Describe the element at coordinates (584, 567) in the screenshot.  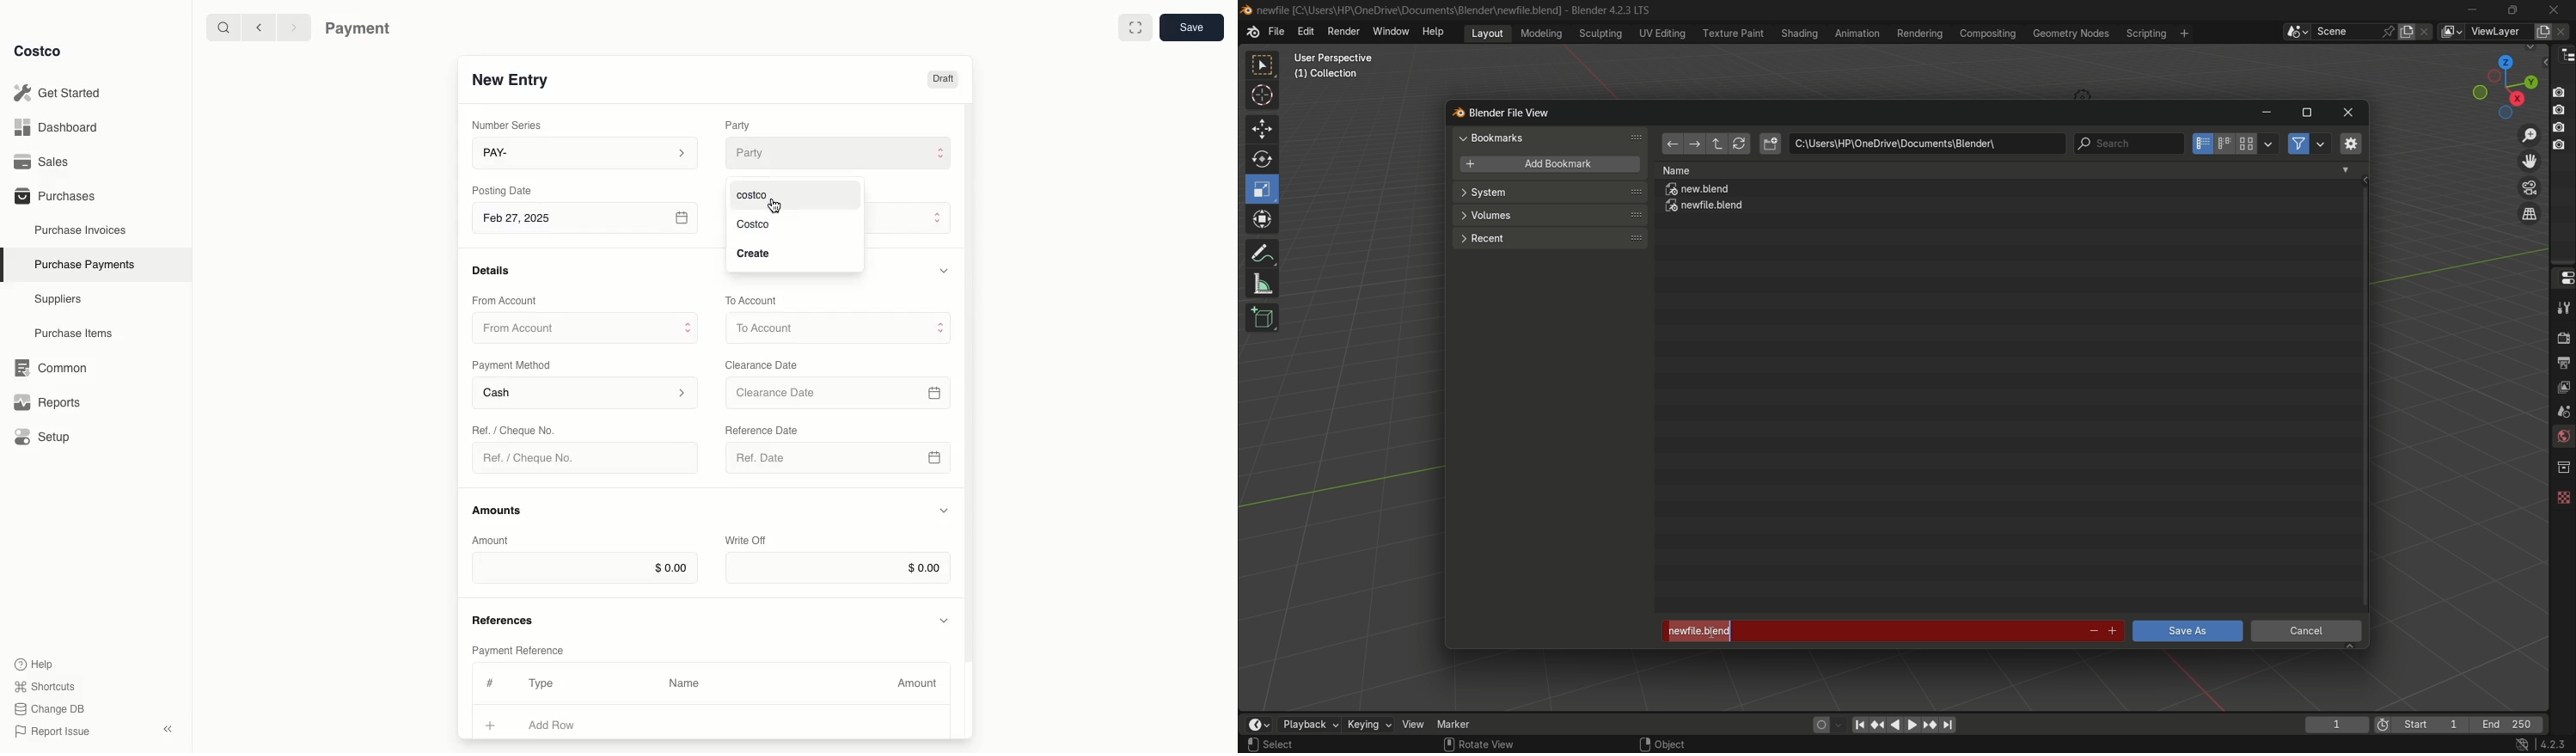
I see `$0.00` at that location.